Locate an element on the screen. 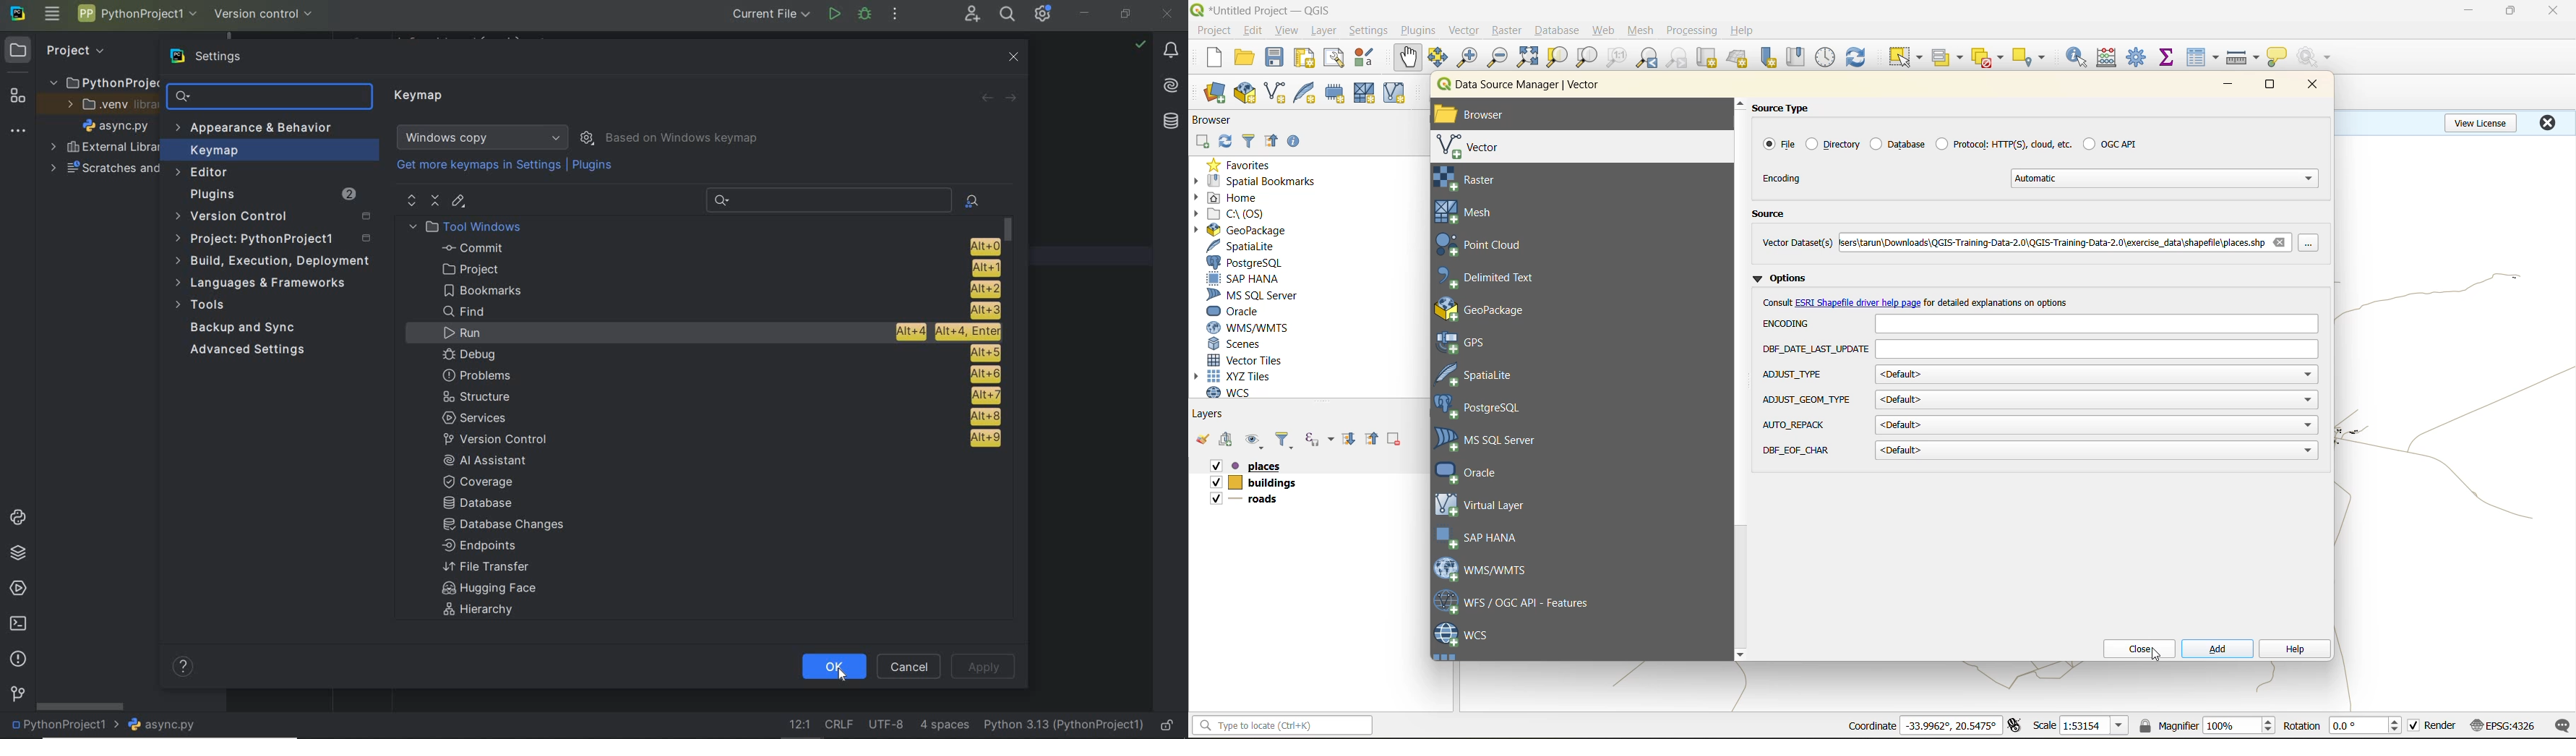  database is located at coordinates (1561, 33).